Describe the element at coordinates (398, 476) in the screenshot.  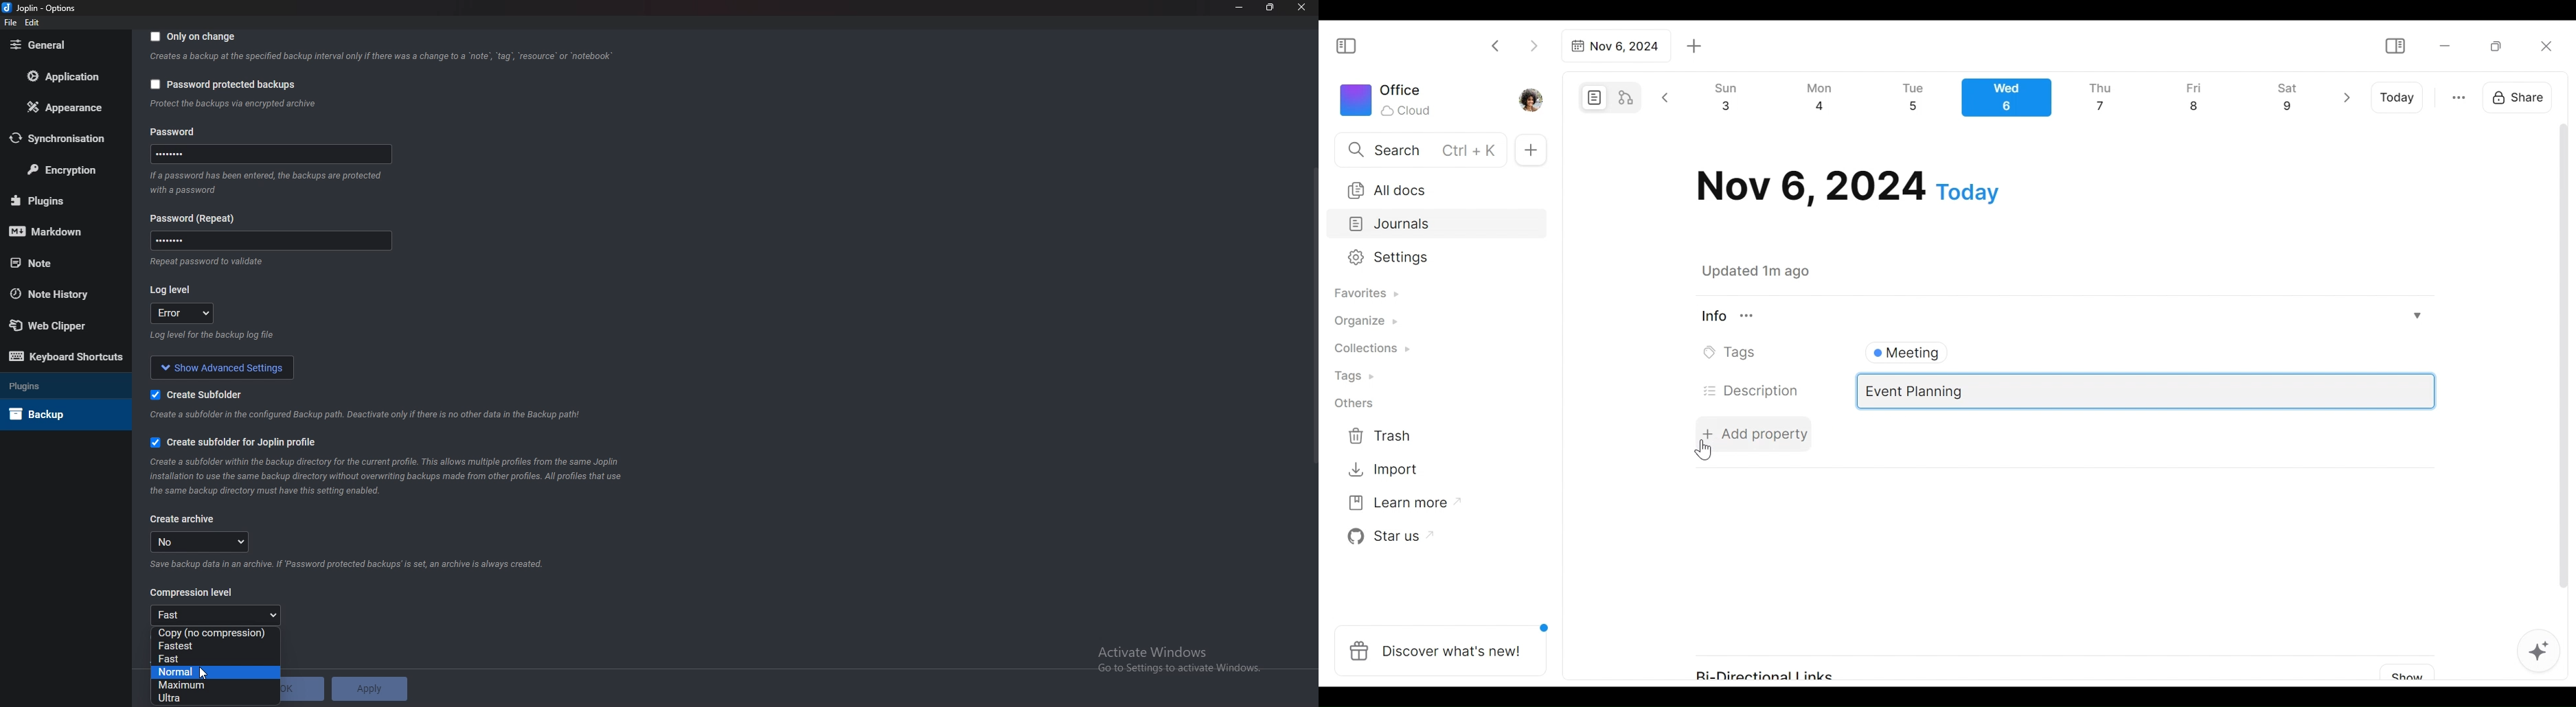
I see `Info on subfolder for joplin profile` at that location.